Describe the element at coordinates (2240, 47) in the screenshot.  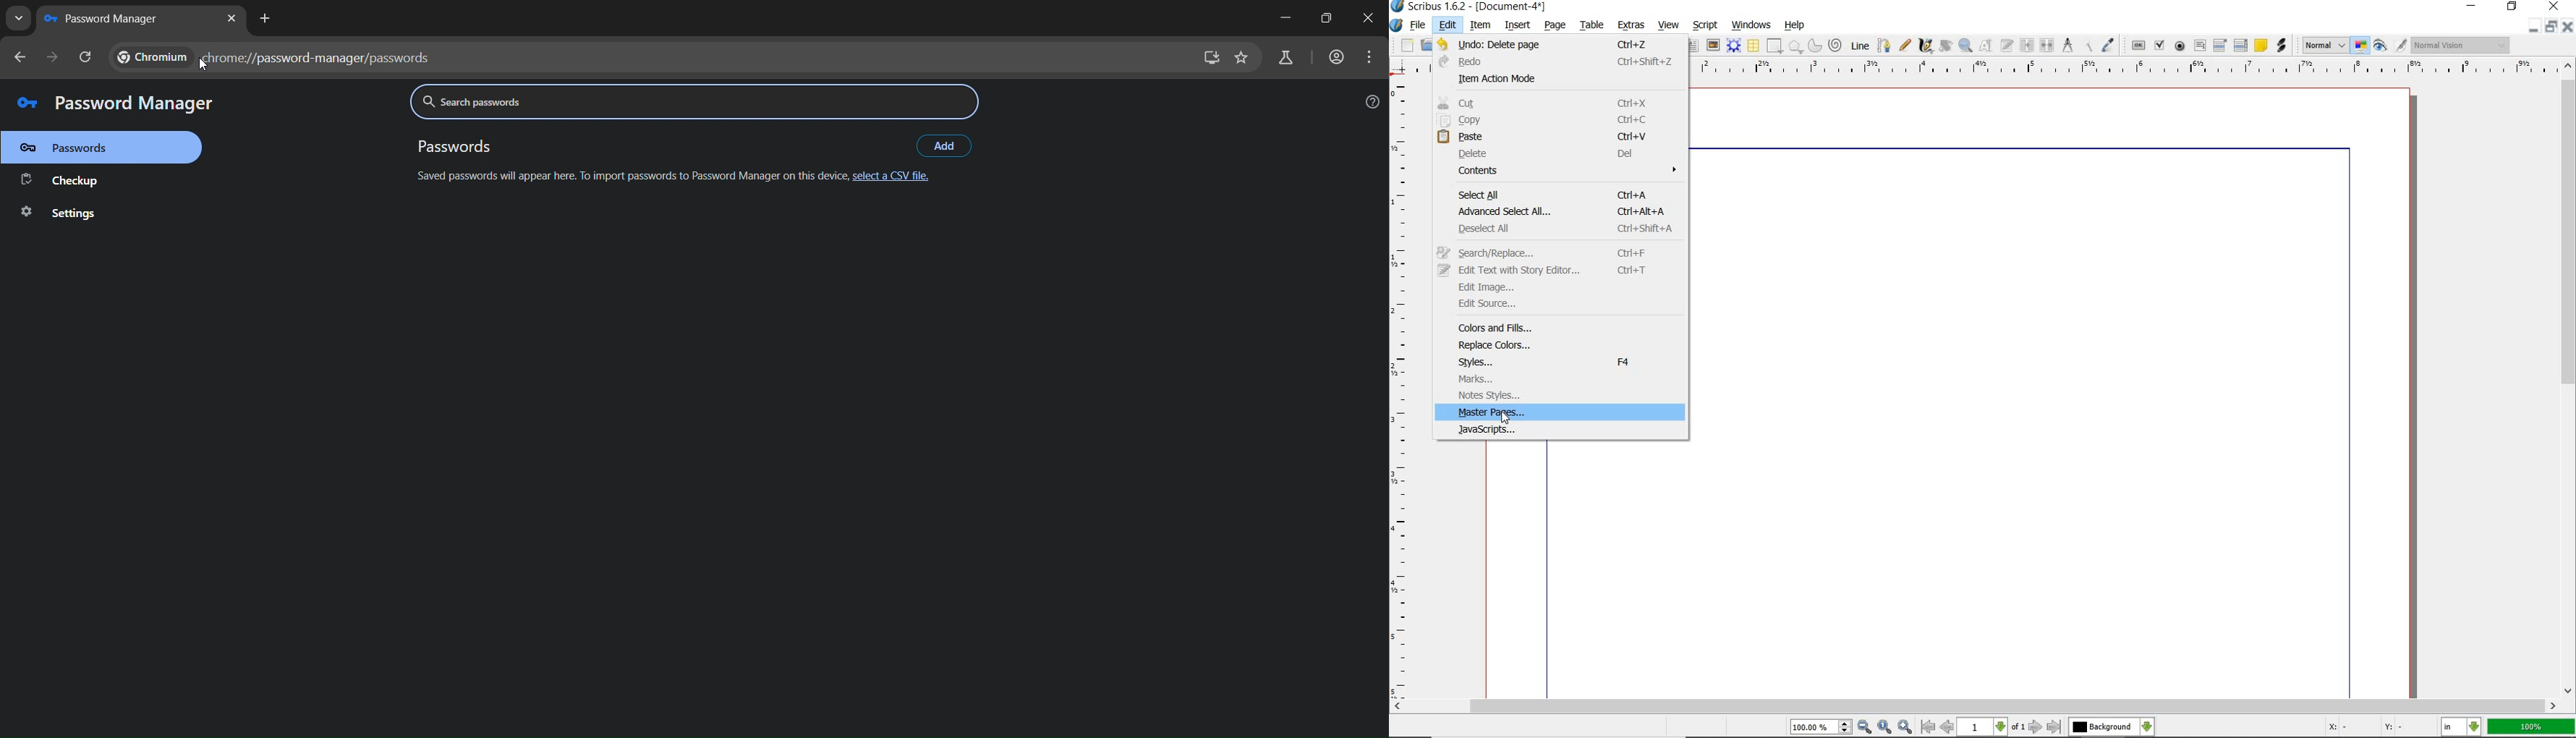
I see `pdf list box` at that location.